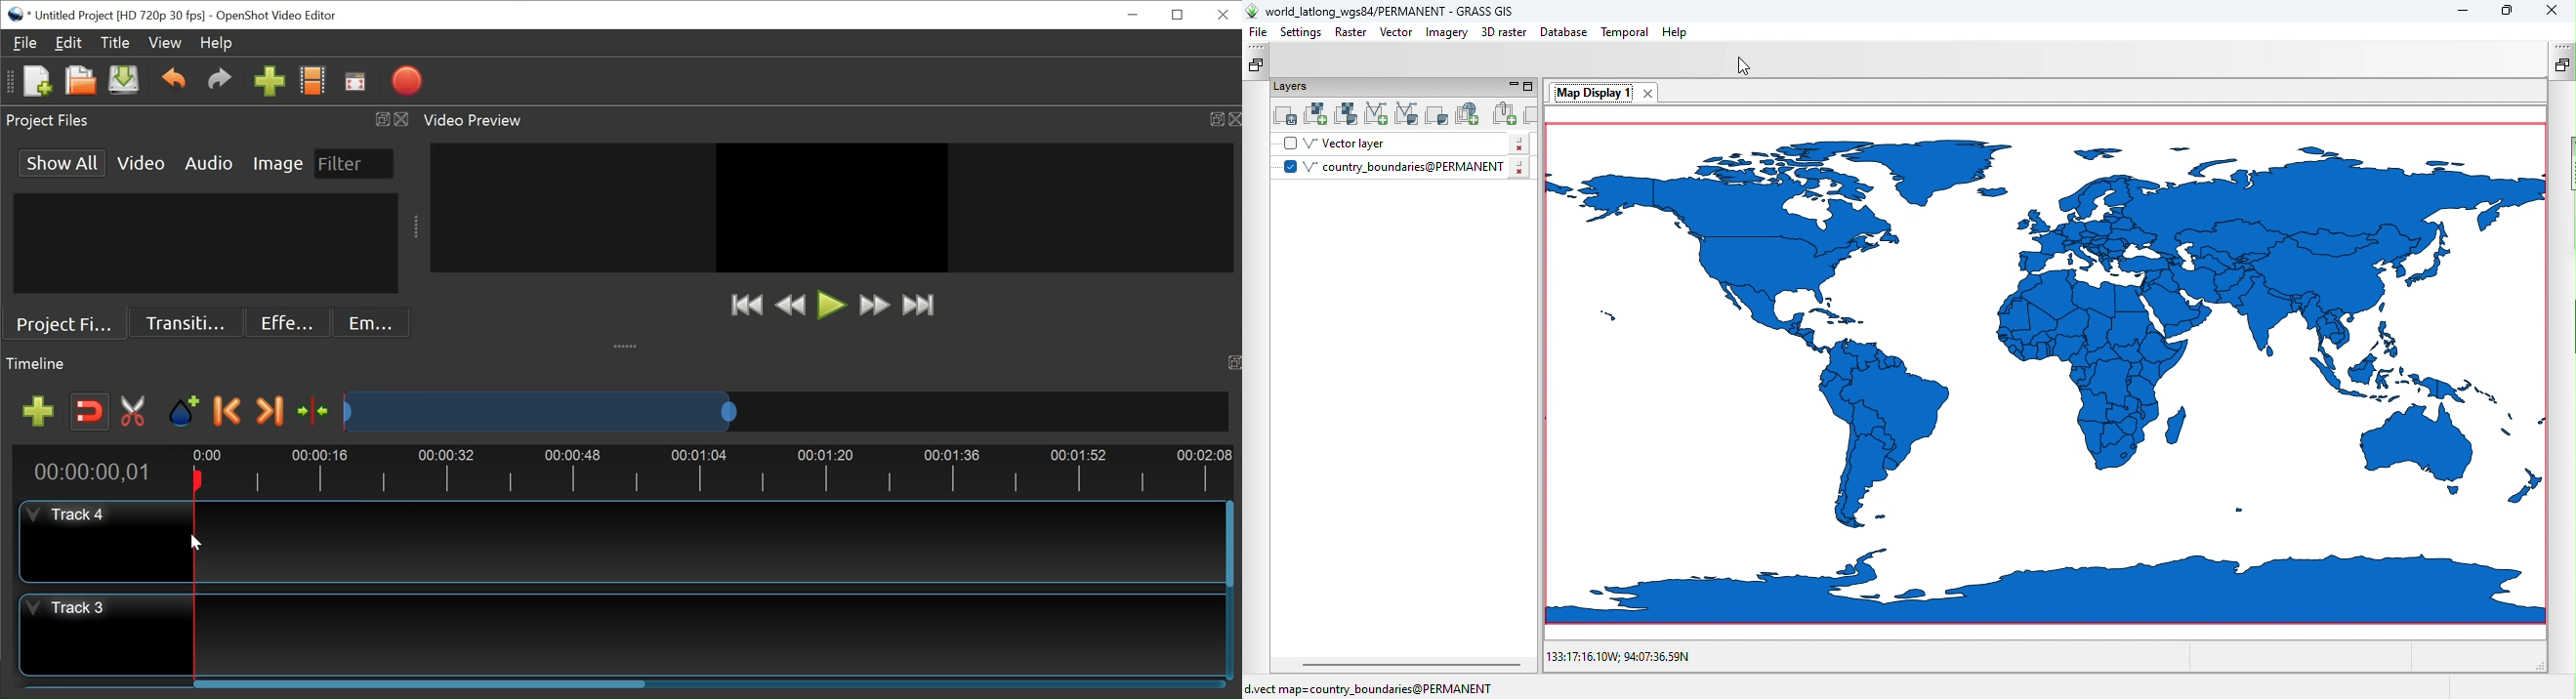 The width and height of the screenshot is (2576, 700). I want to click on Video, so click(142, 162).